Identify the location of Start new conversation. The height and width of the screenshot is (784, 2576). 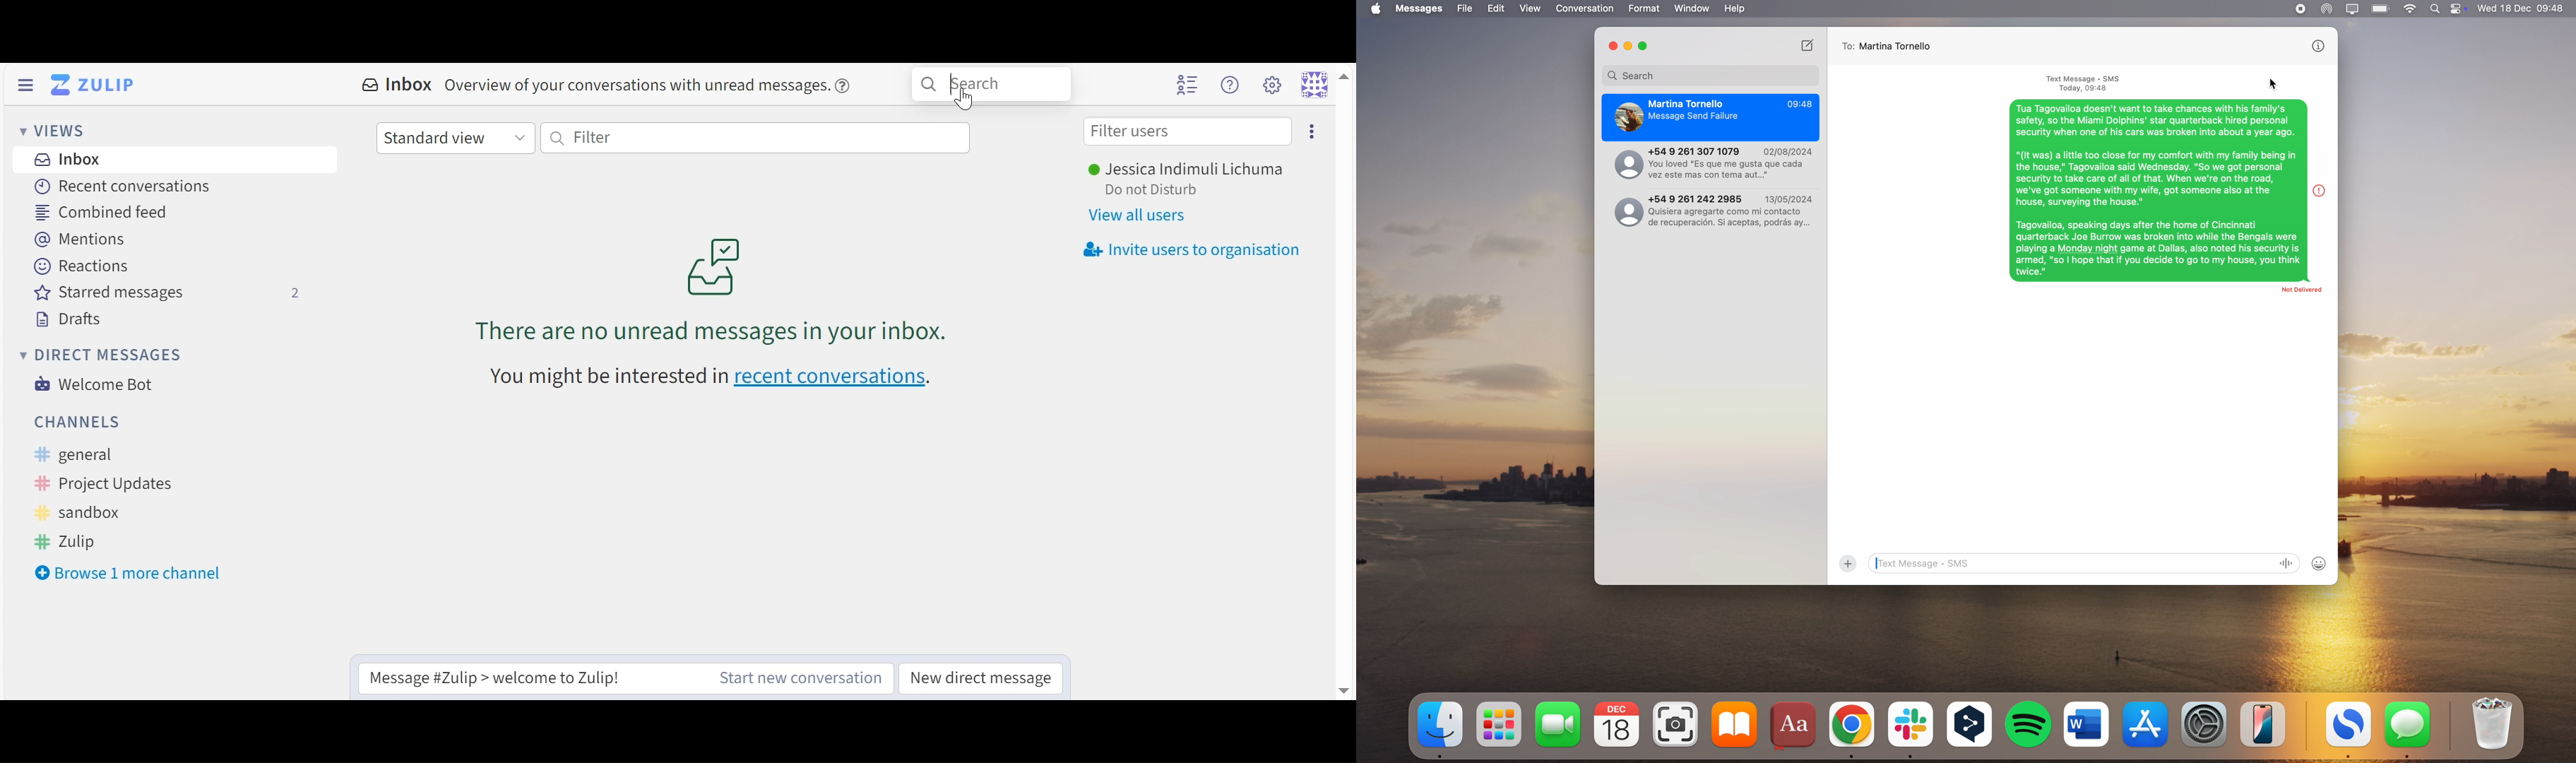
(802, 677).